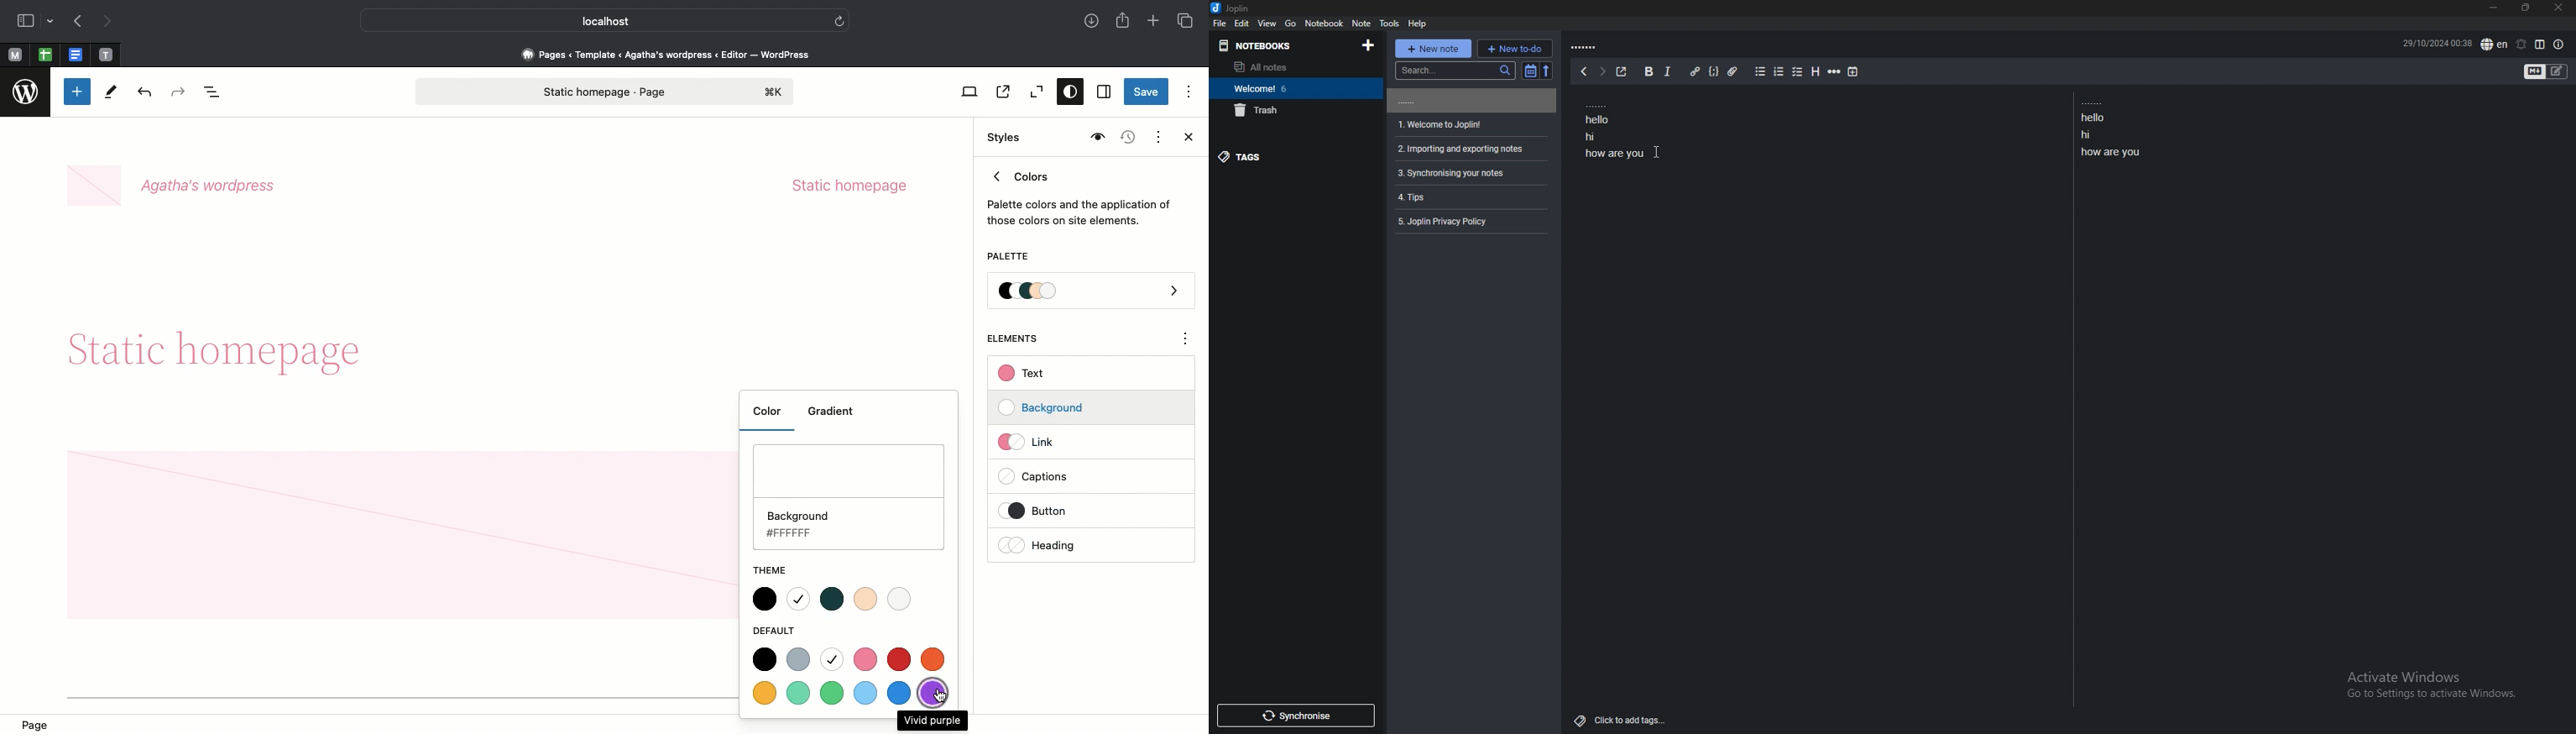  I want to click on note, so click(1469, 173).